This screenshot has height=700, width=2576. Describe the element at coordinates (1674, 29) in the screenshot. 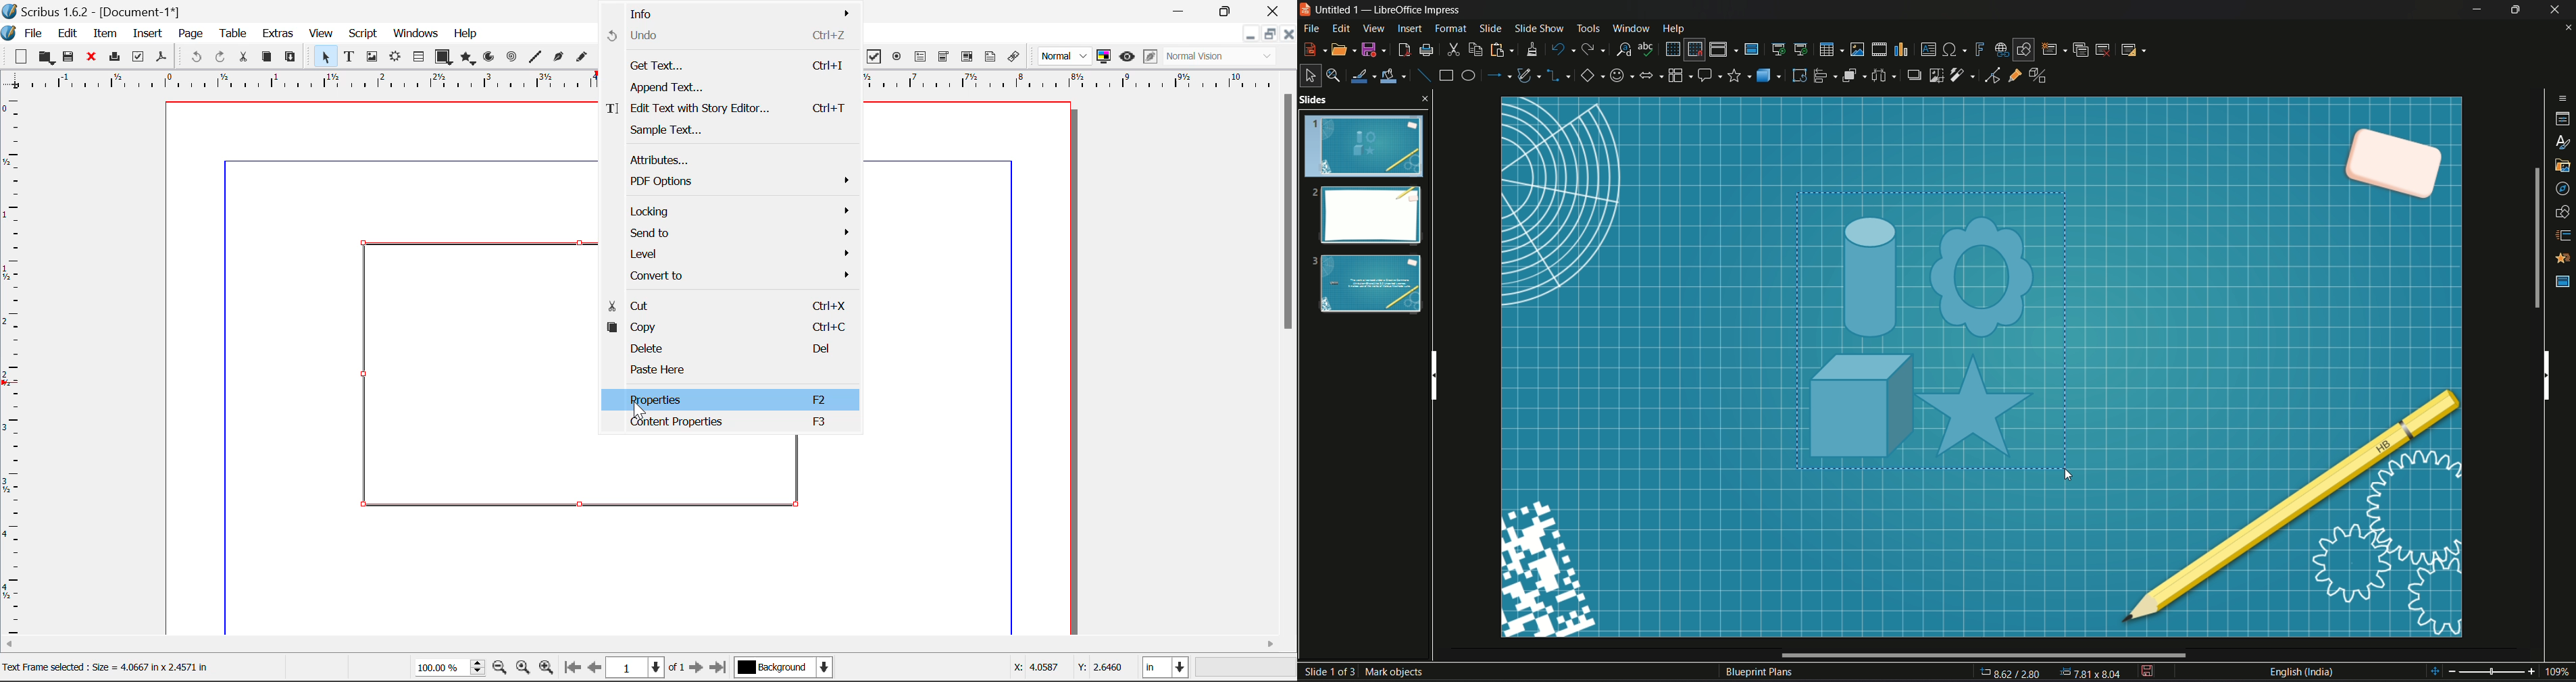

I see `Help` at that location.